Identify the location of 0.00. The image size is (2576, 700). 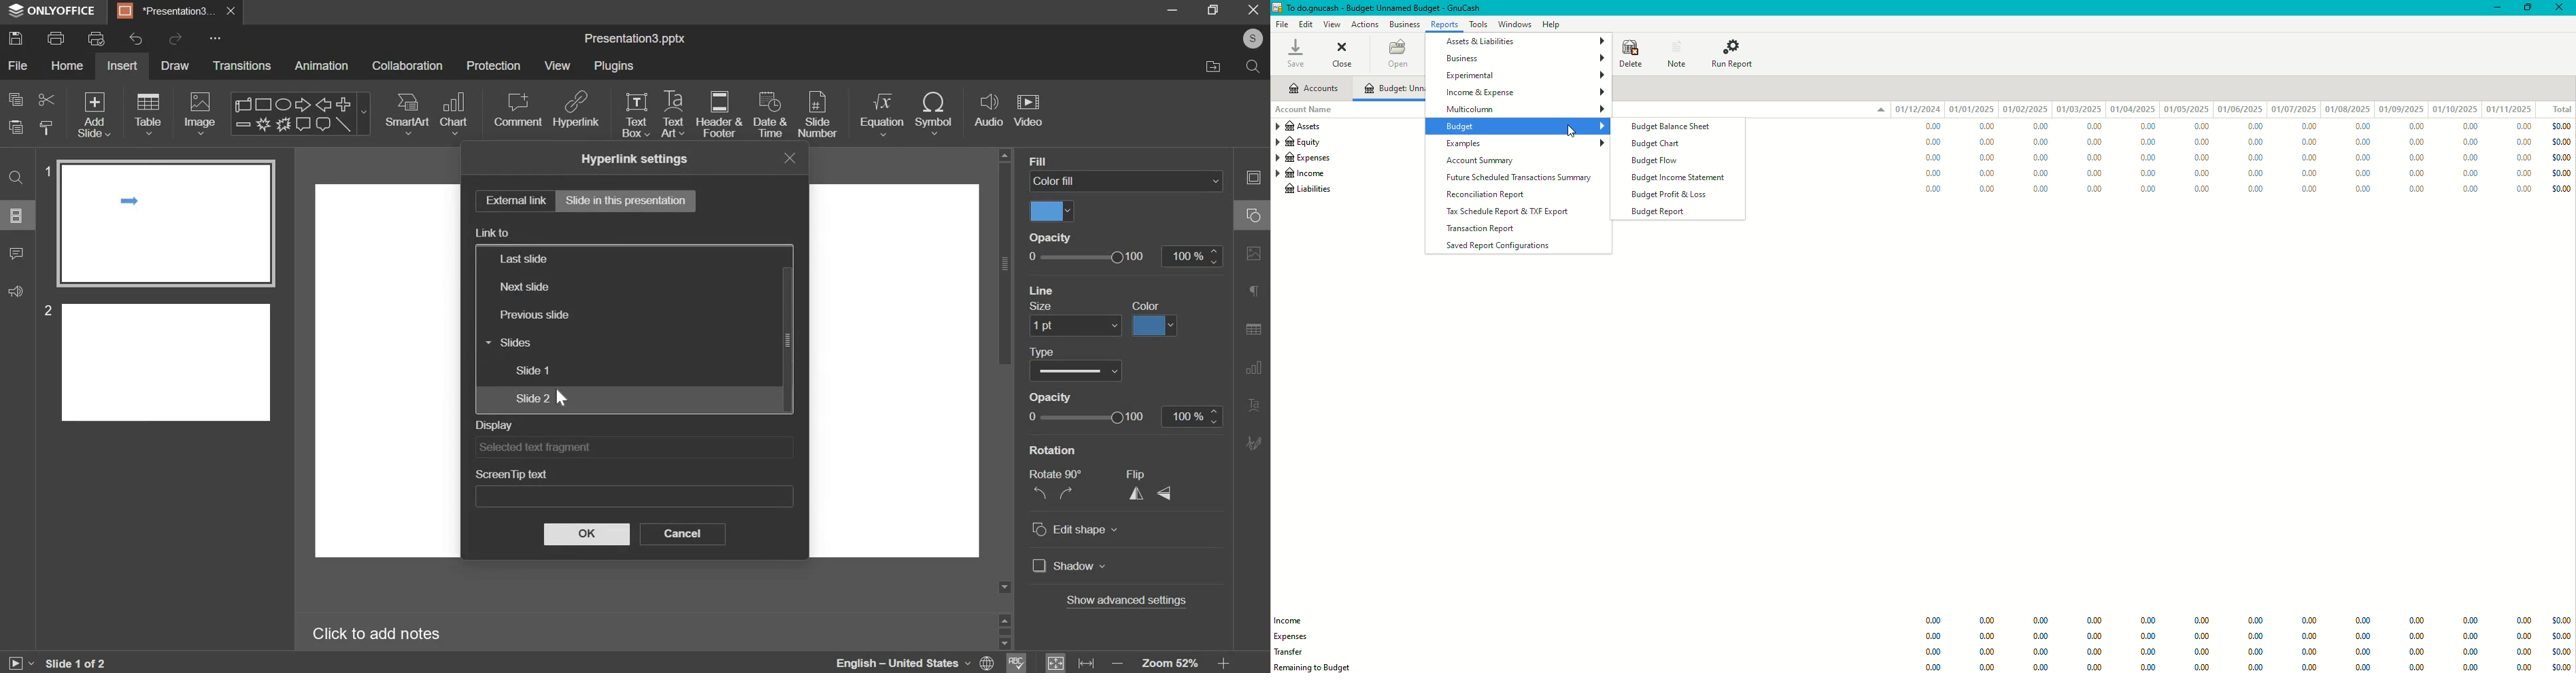
(2522, 192).